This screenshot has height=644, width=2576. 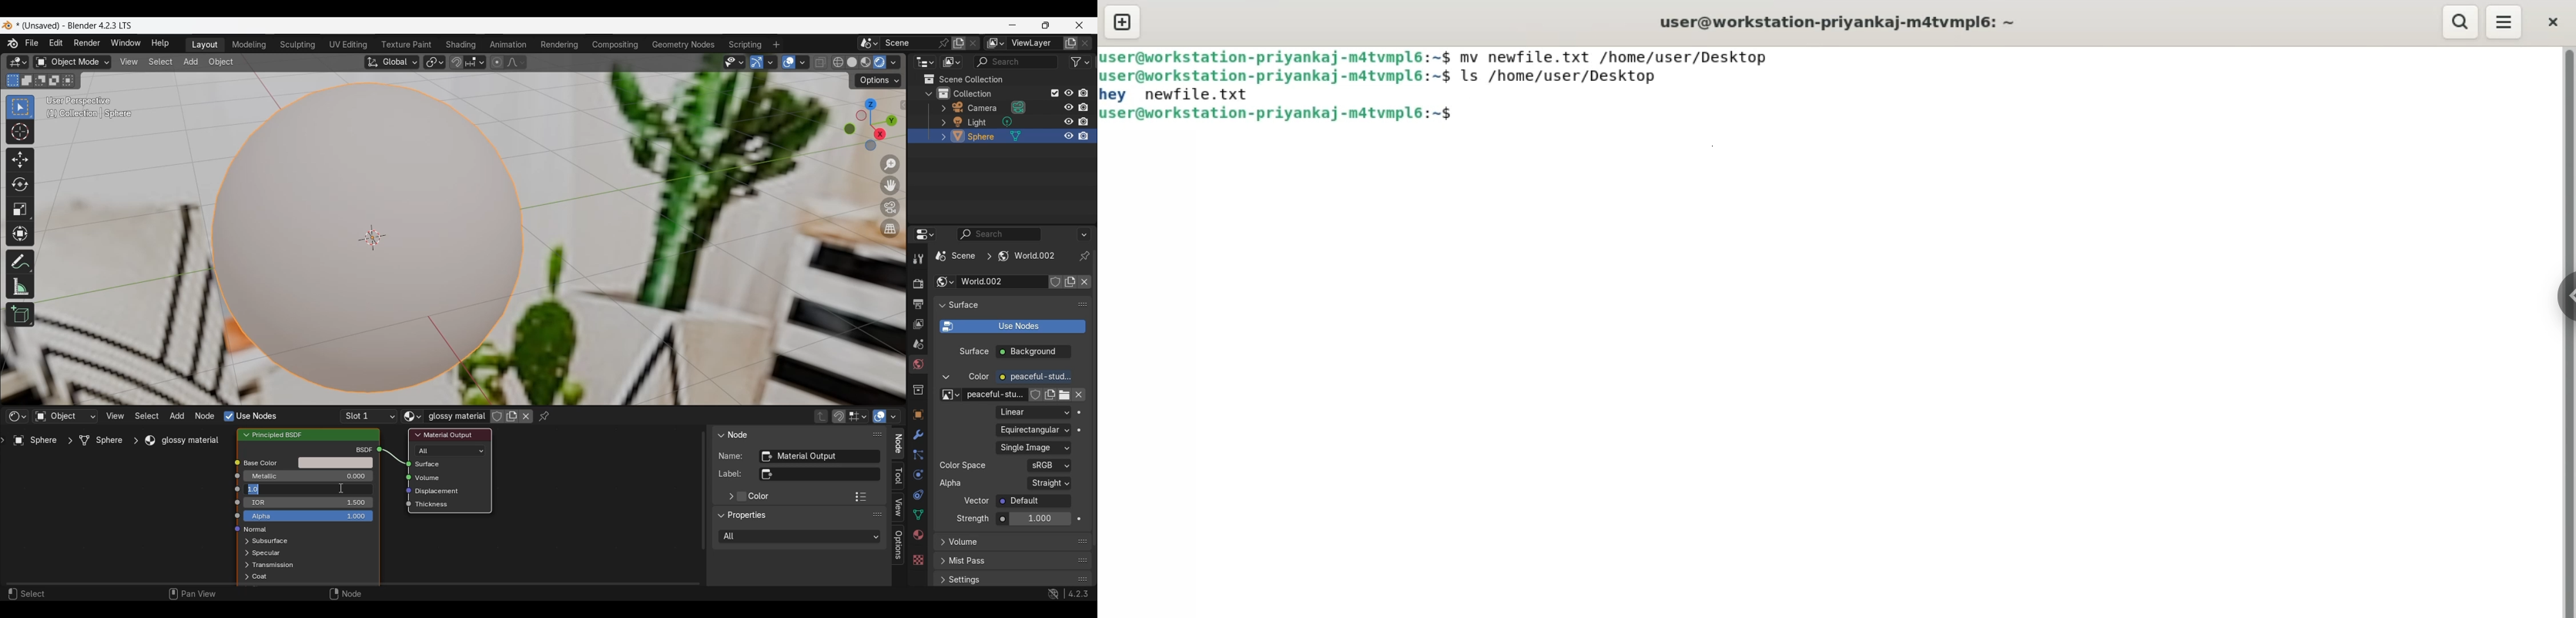 I want to click on Editor type, so click(x=926, y=62).